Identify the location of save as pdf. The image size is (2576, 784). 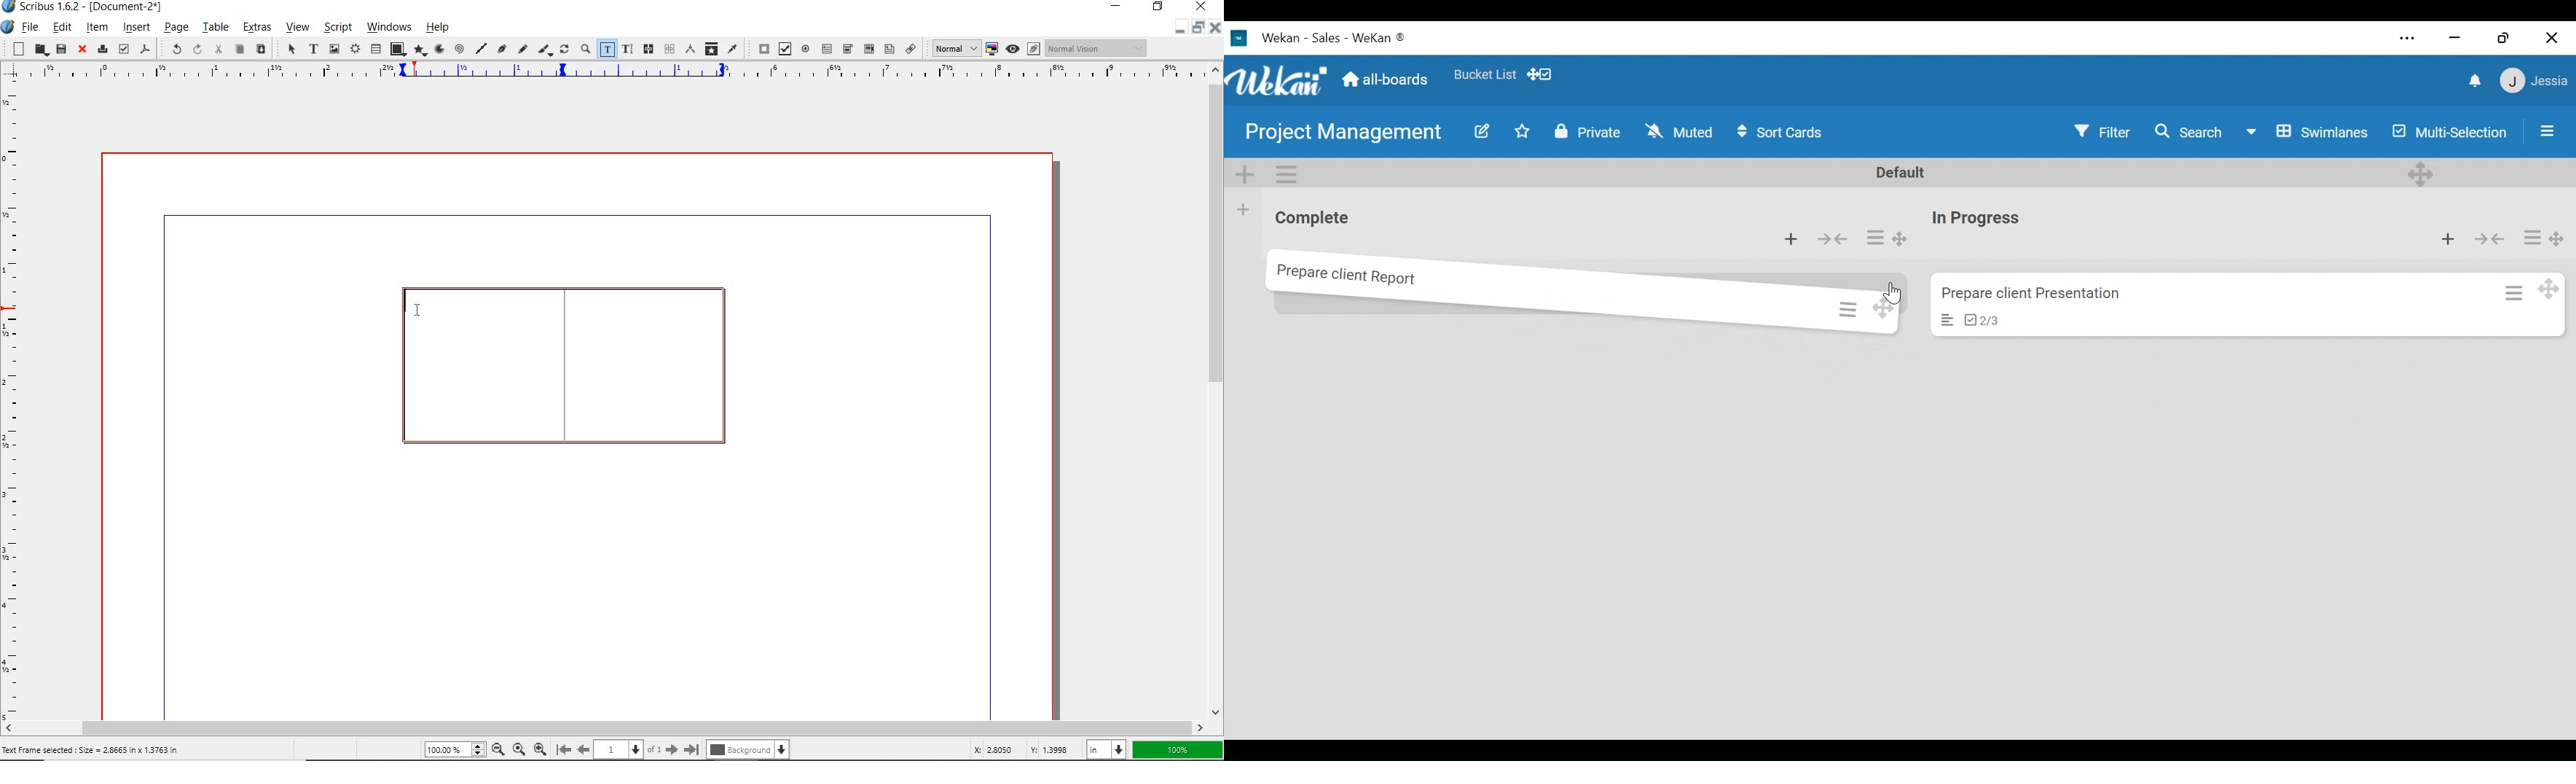
(145, 49).